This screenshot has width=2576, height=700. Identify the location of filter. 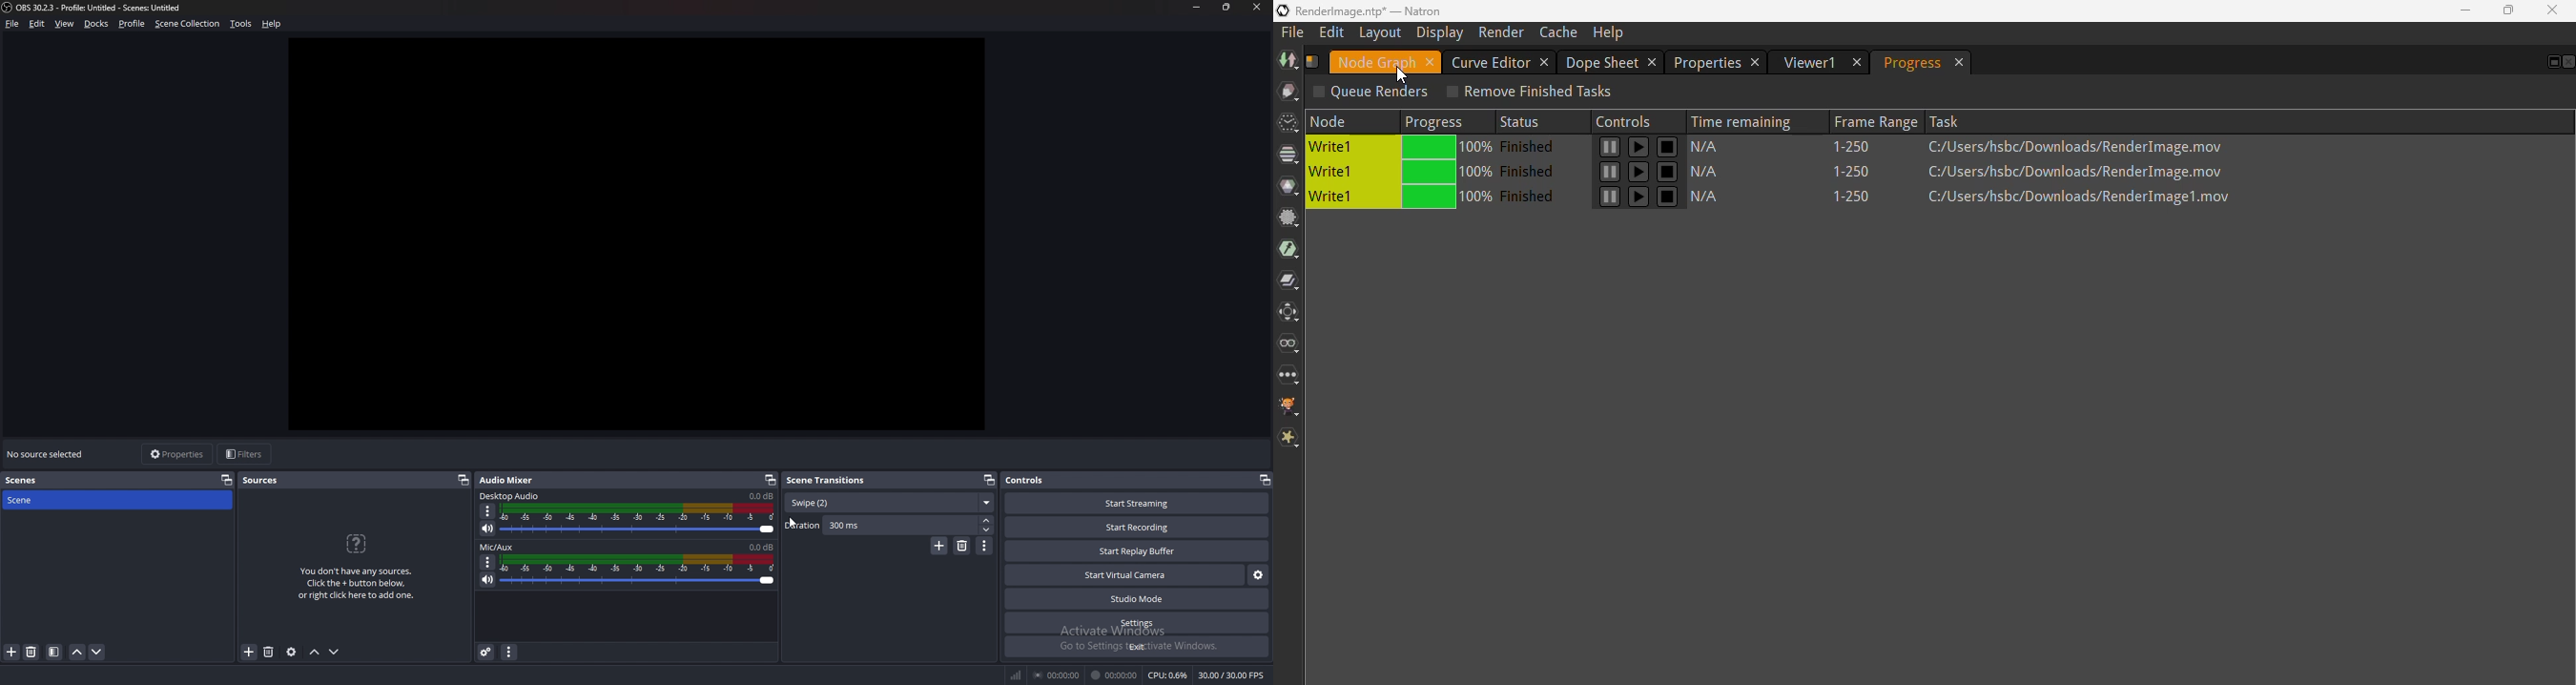
(54, 652).